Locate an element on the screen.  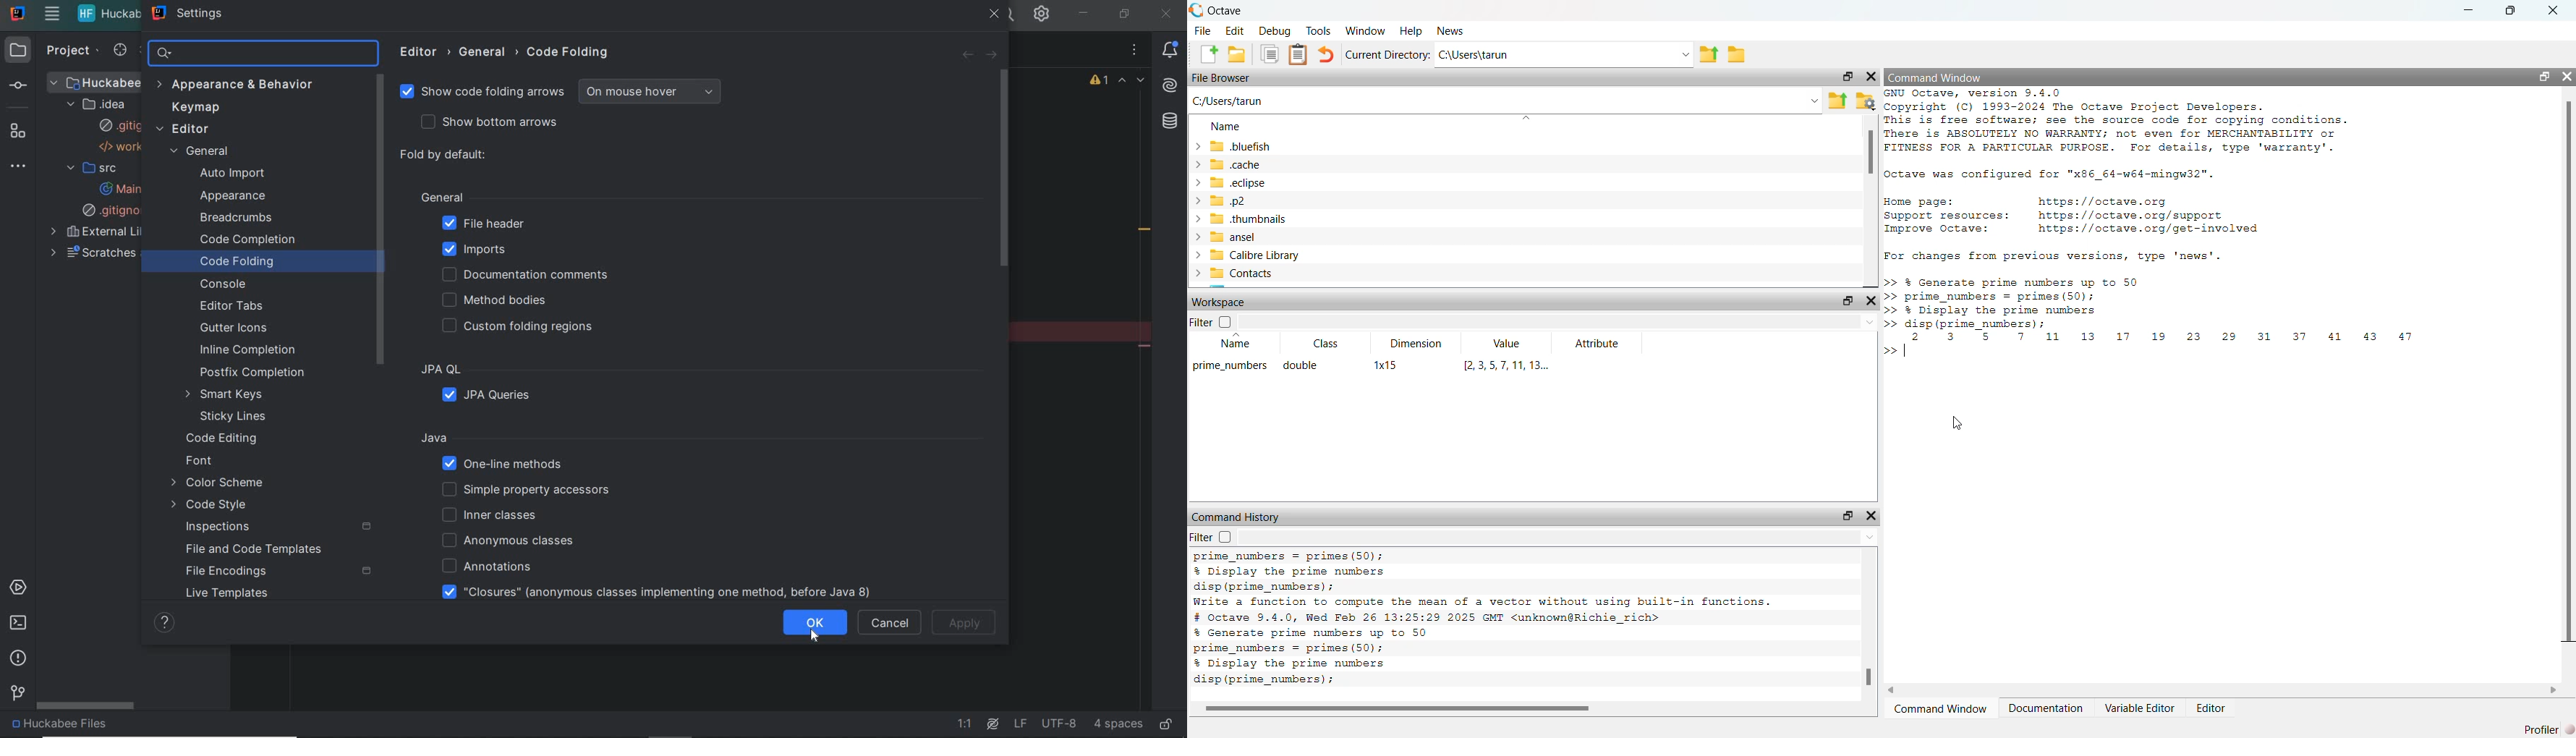
inspections is located at coordinates (217, 527).